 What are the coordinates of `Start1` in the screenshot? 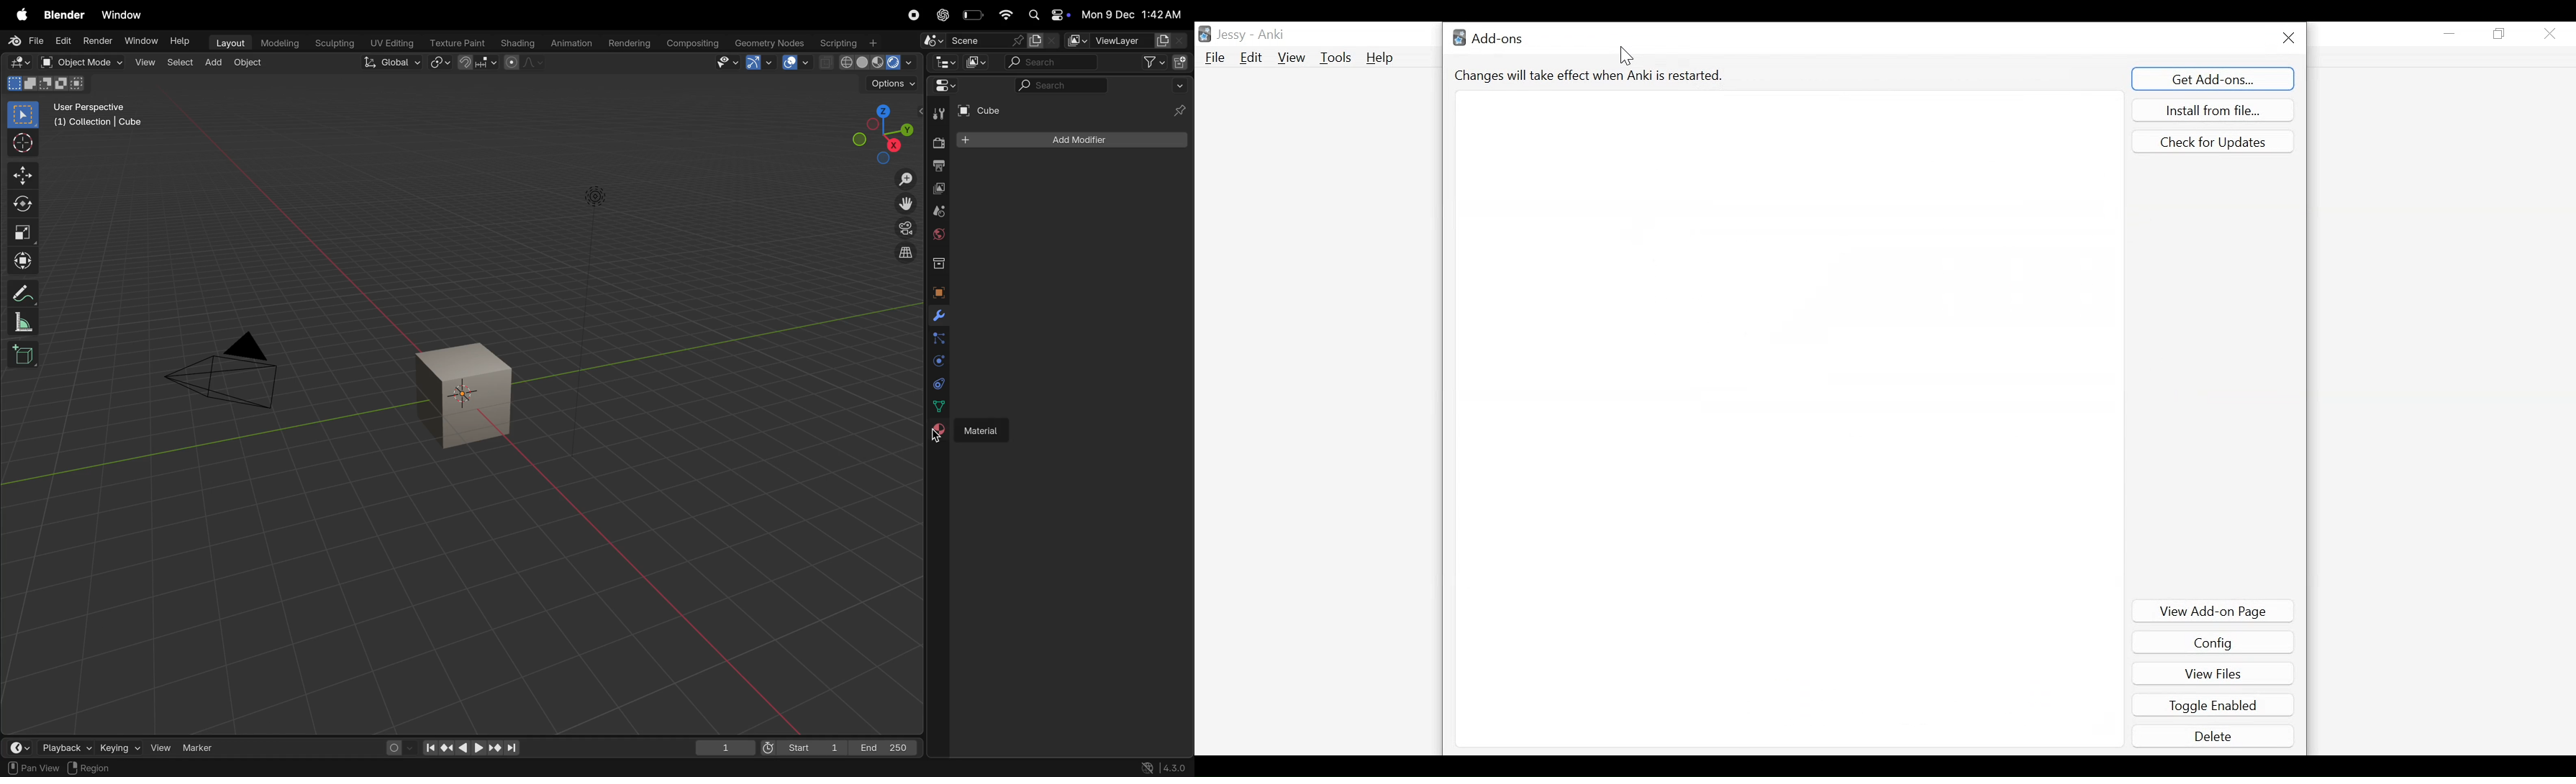 It's located at (801, 749).